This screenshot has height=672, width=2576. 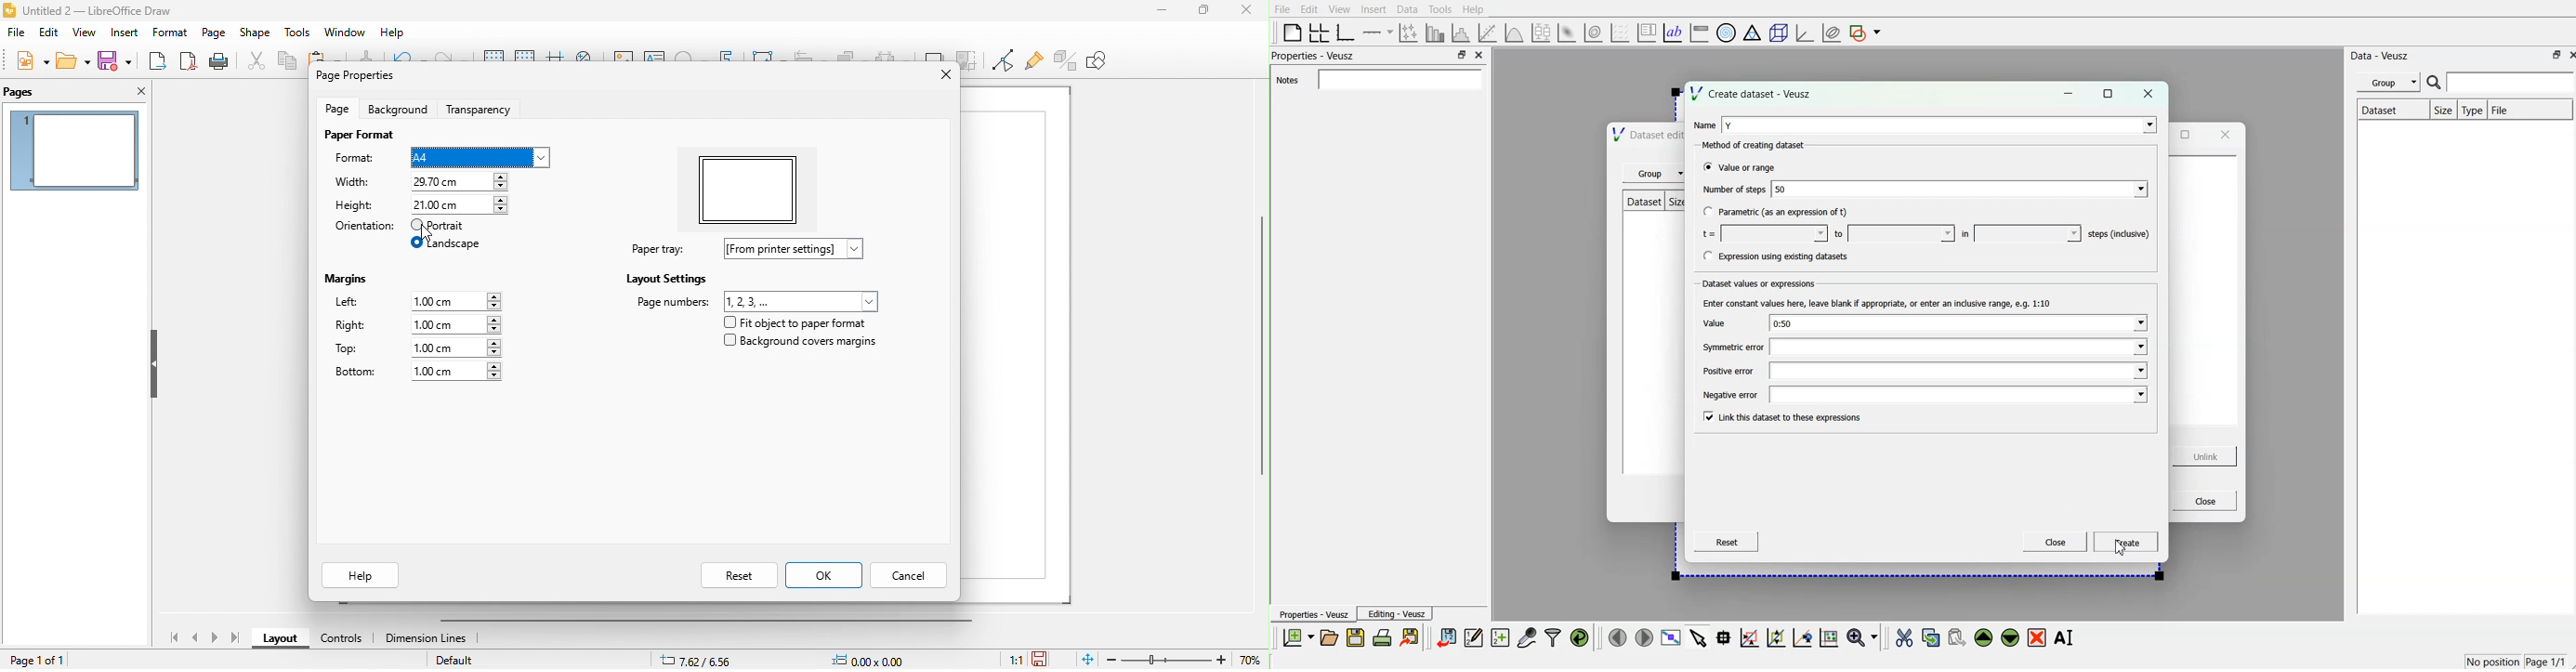 I want to click on fontwork test, so click(x=726, y=59).